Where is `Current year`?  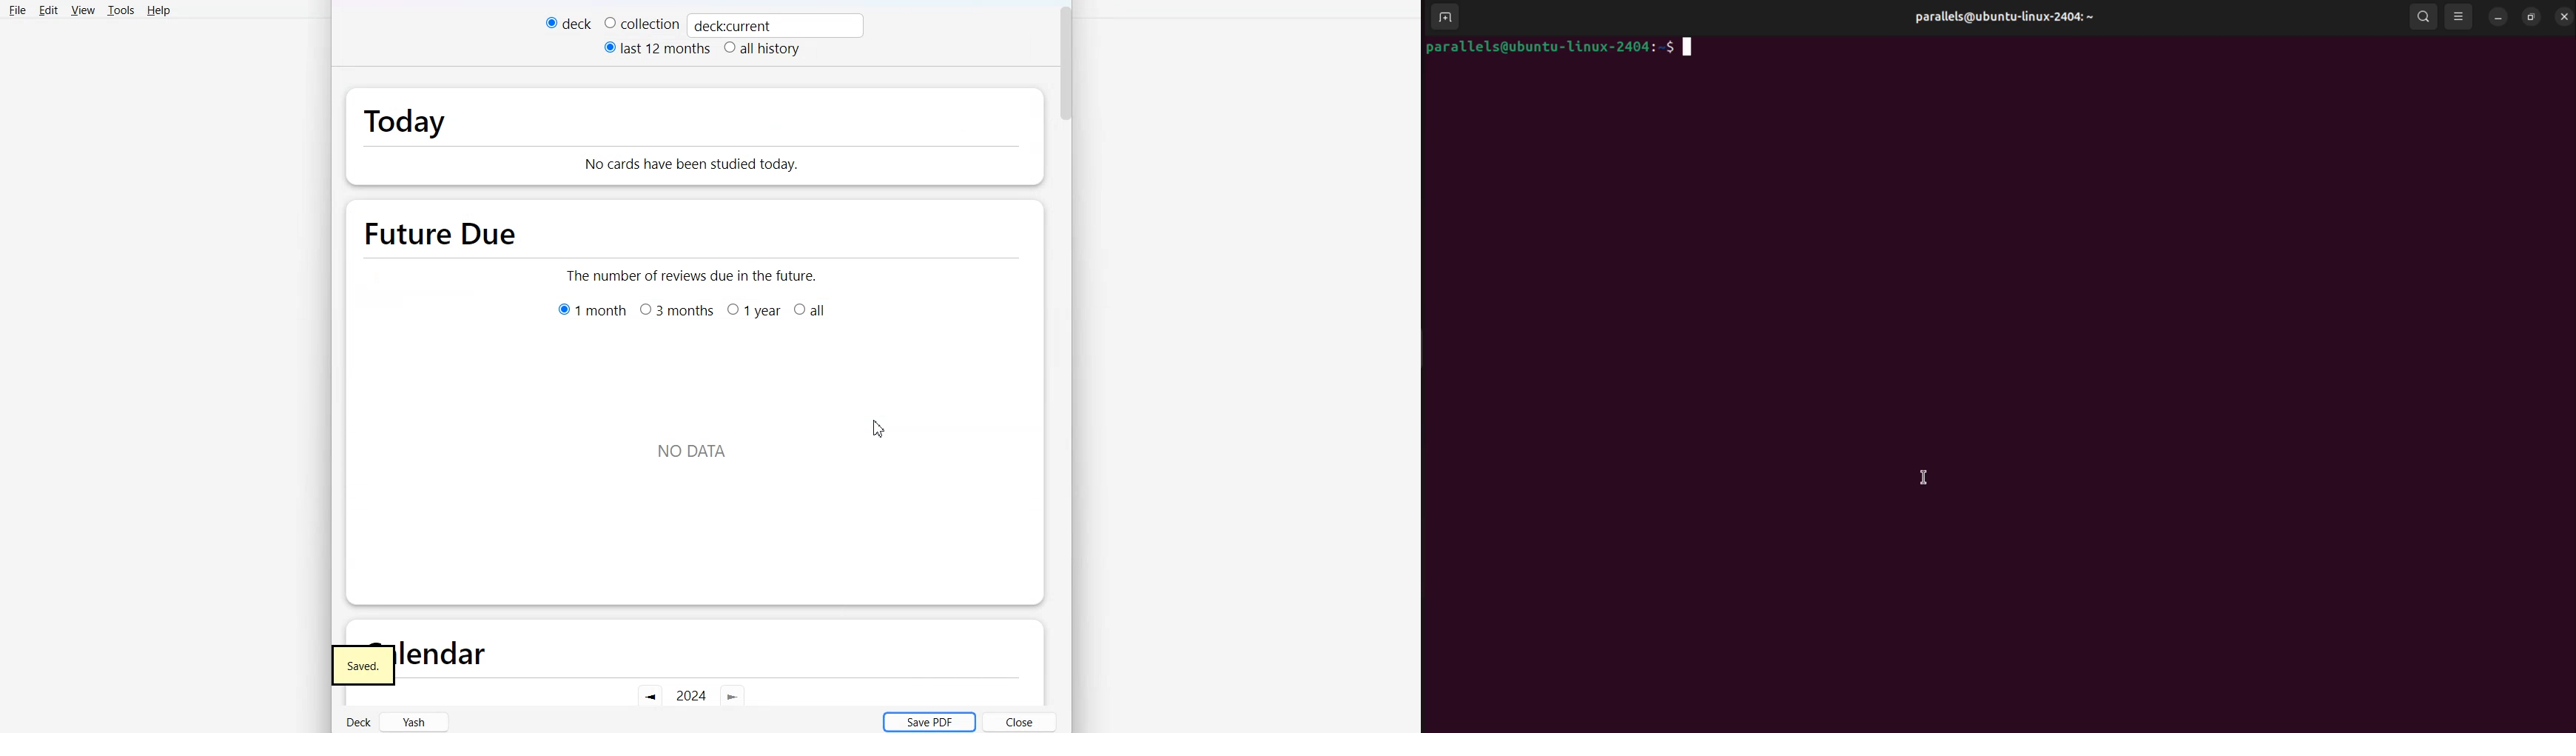 Current year is located at coordinates (691, 696).